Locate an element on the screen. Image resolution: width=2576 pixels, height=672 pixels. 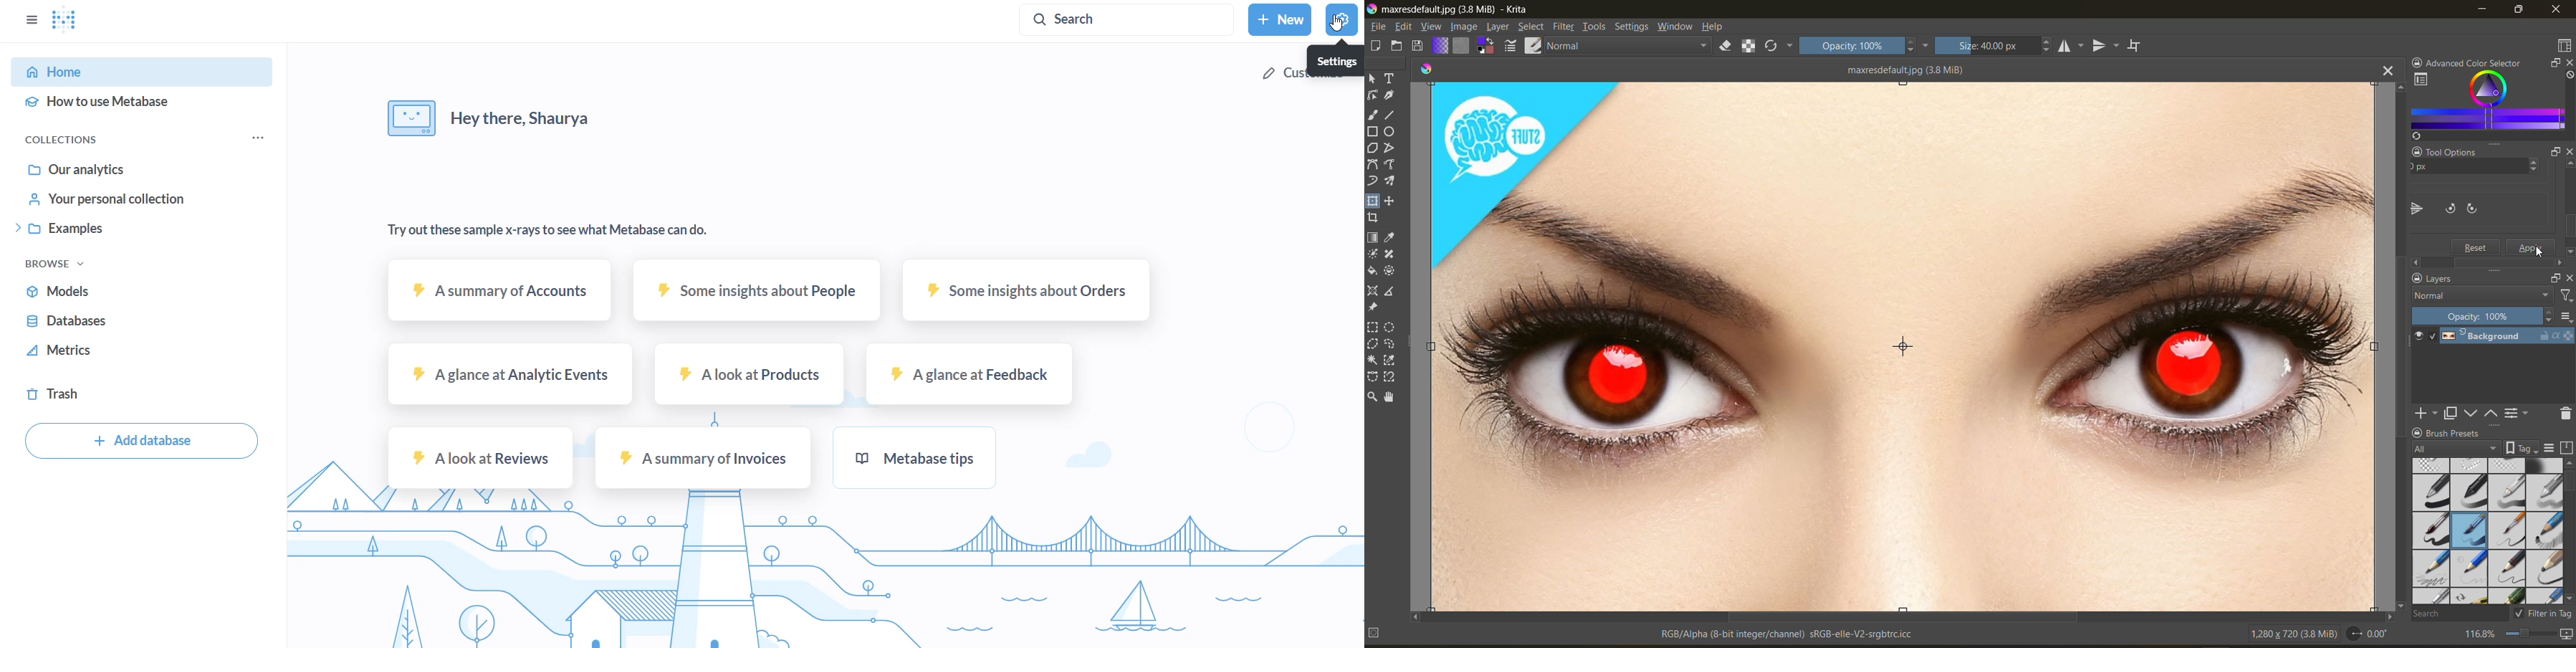
swap foreground and background color is located at coordinates (1487, 46).